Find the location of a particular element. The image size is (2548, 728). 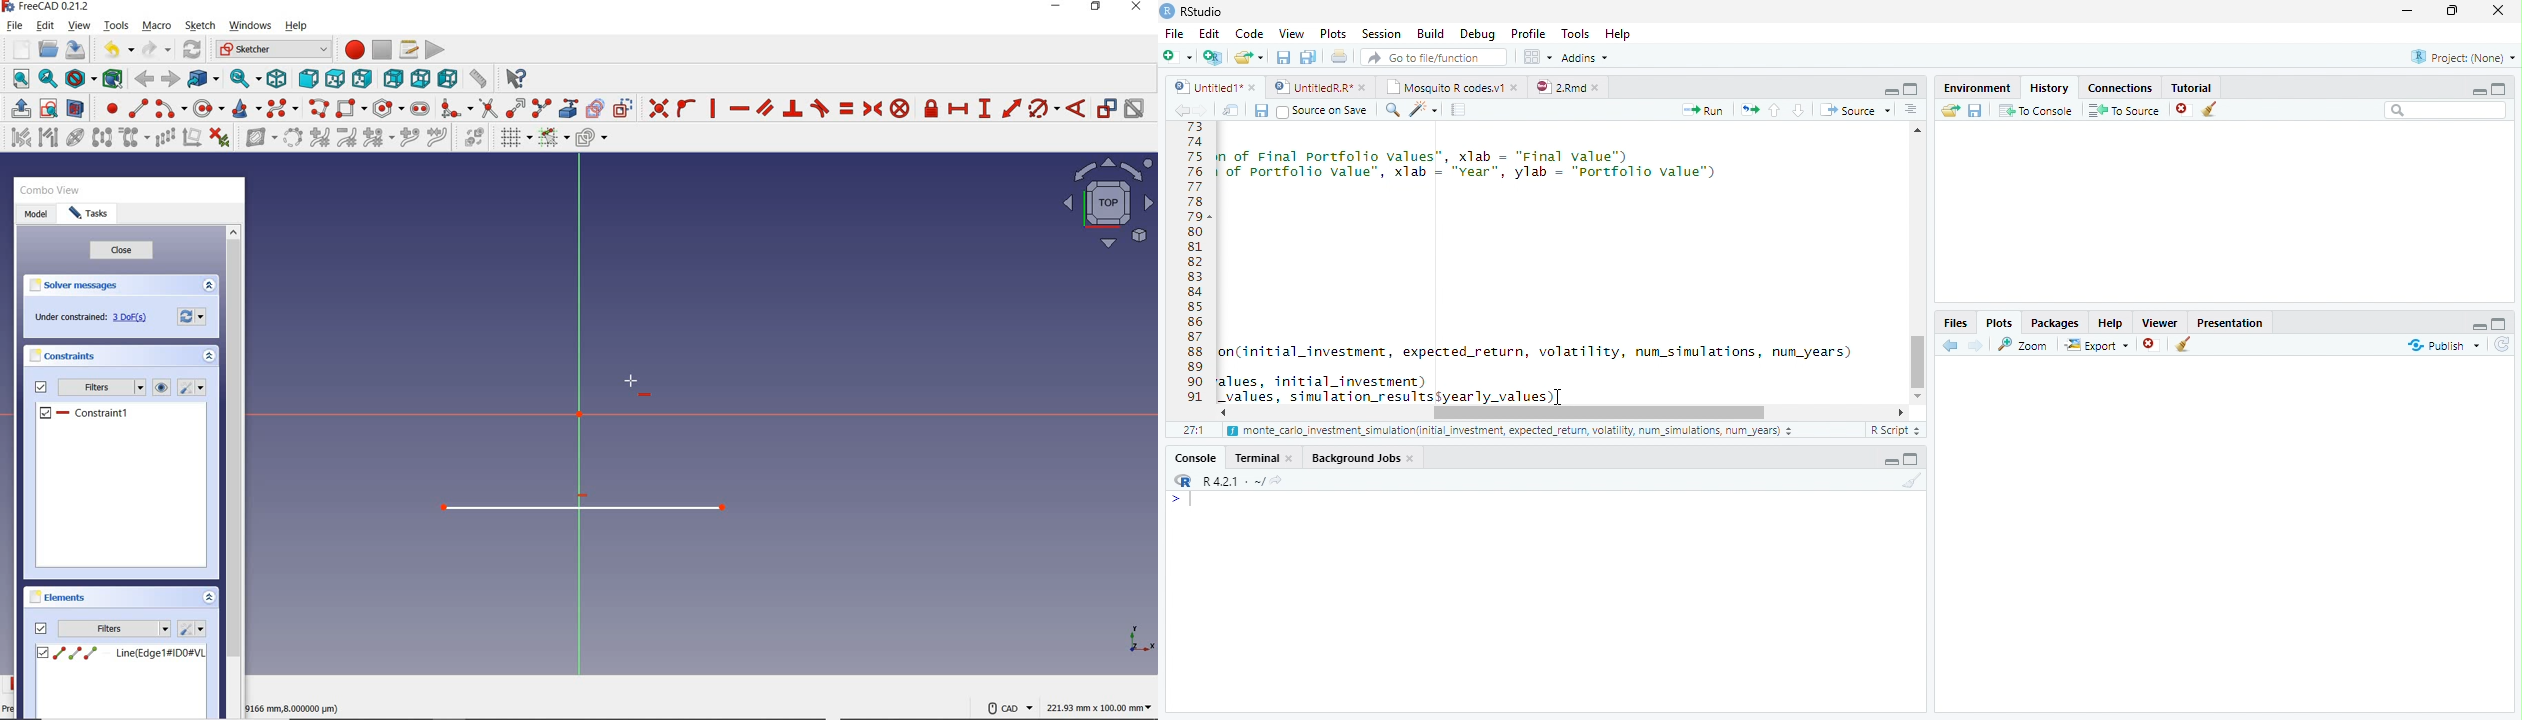

Viewer is located at coordinates (2161, 320).